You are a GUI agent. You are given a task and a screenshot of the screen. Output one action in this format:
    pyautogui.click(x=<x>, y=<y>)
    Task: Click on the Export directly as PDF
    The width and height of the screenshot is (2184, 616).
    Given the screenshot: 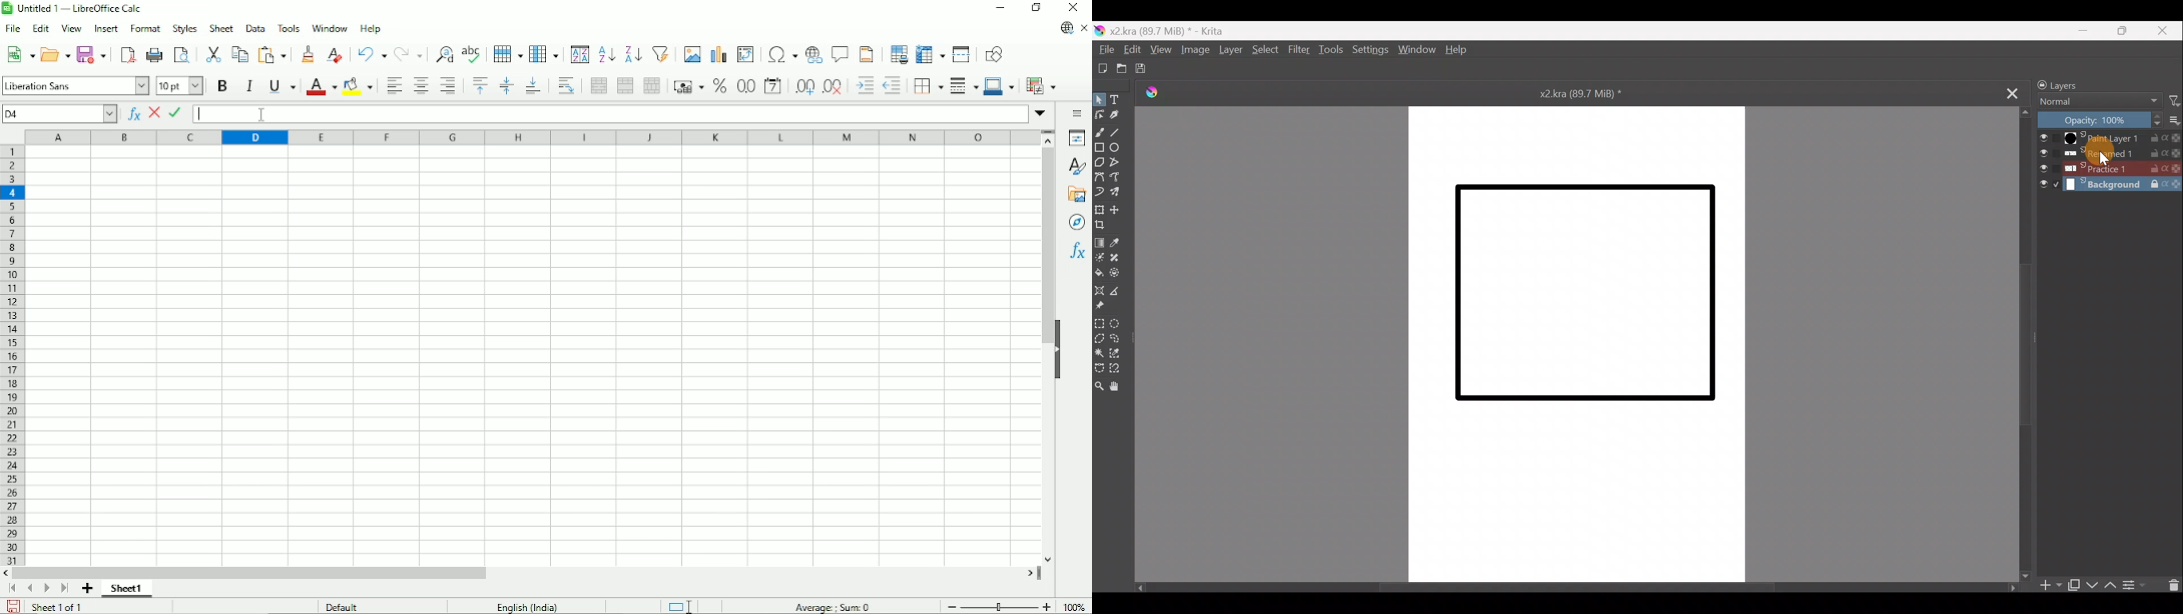 What is the action you would take?
    pyautogui.click(x=129, y=55)
    